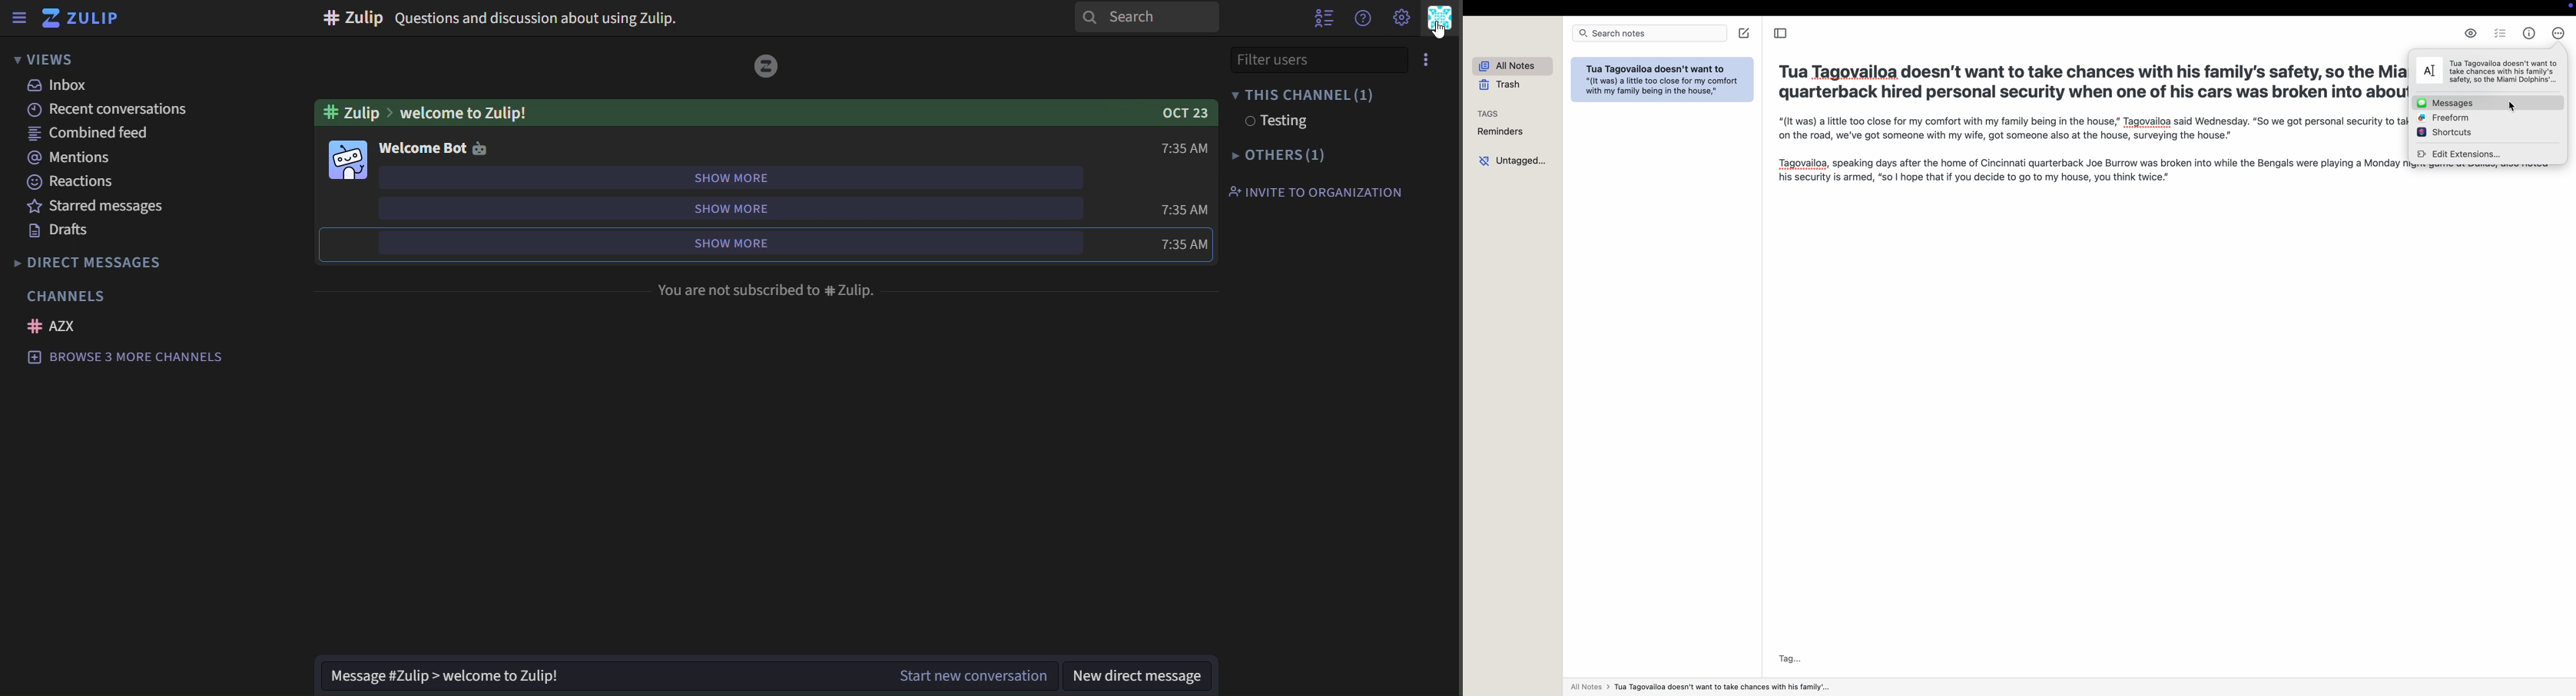 The image size is (2576, 700). What do you see at coordinates (46, 60) in the screenshot?
I see `views` at bounding box center [46, 60].